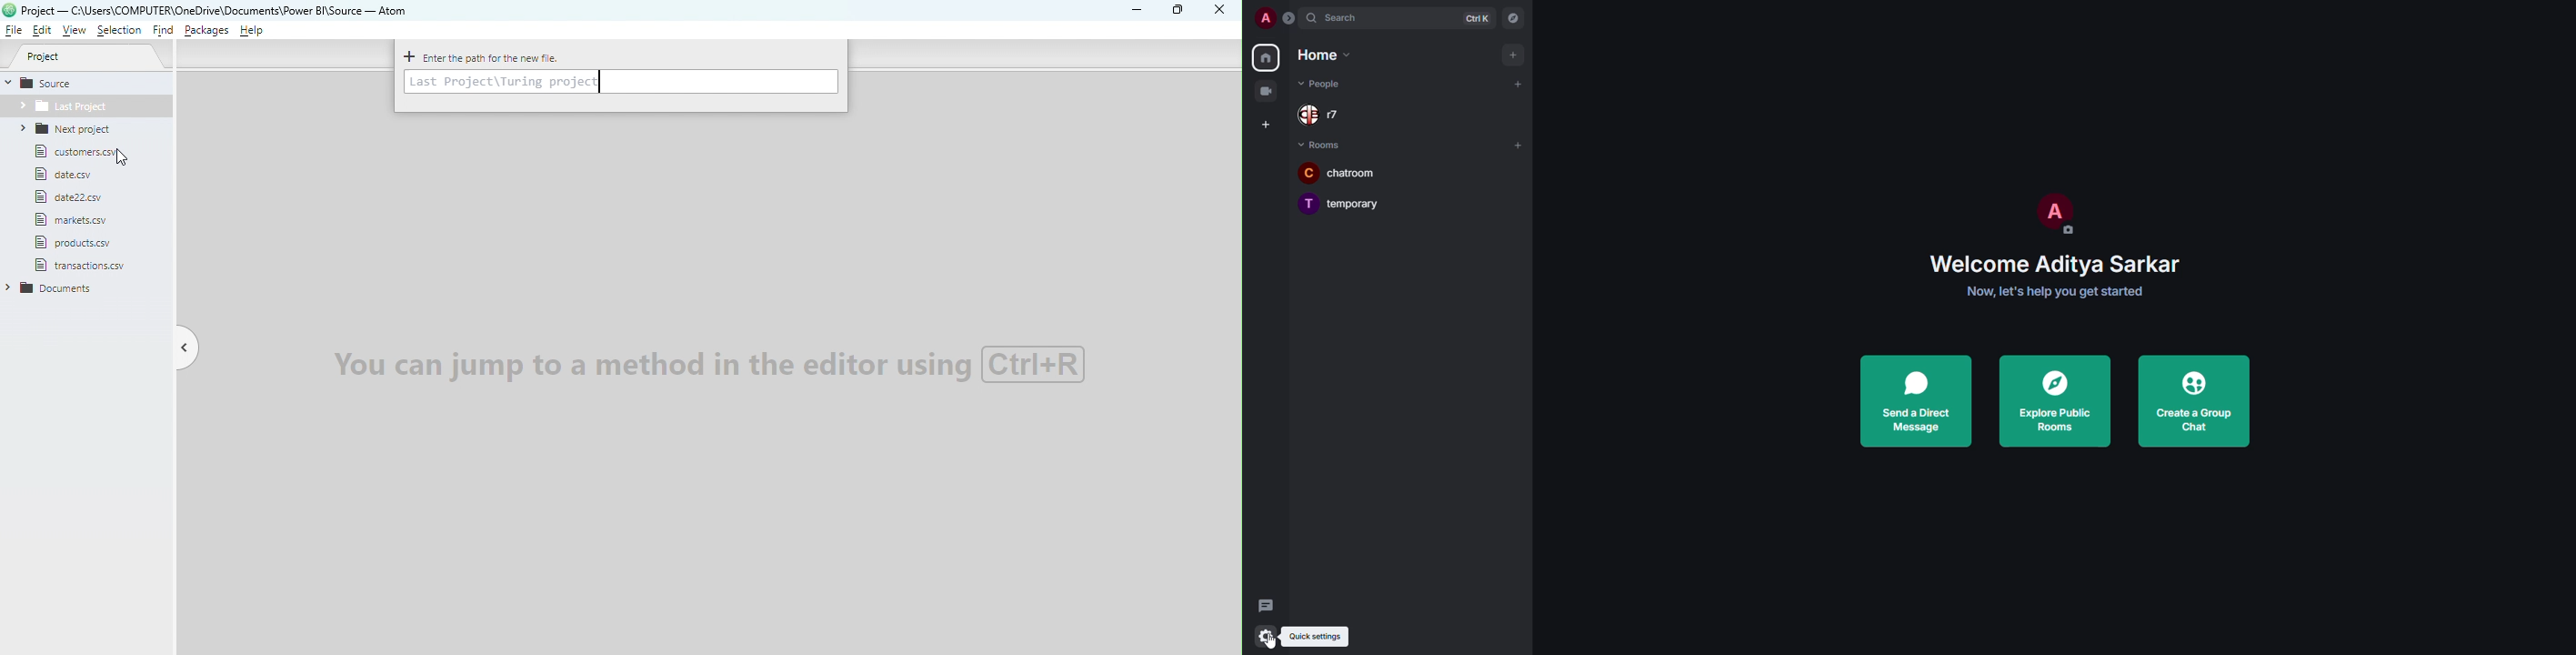 This screenshot has height=672, width=2576. I want to click on Packages, so click(208, 30).